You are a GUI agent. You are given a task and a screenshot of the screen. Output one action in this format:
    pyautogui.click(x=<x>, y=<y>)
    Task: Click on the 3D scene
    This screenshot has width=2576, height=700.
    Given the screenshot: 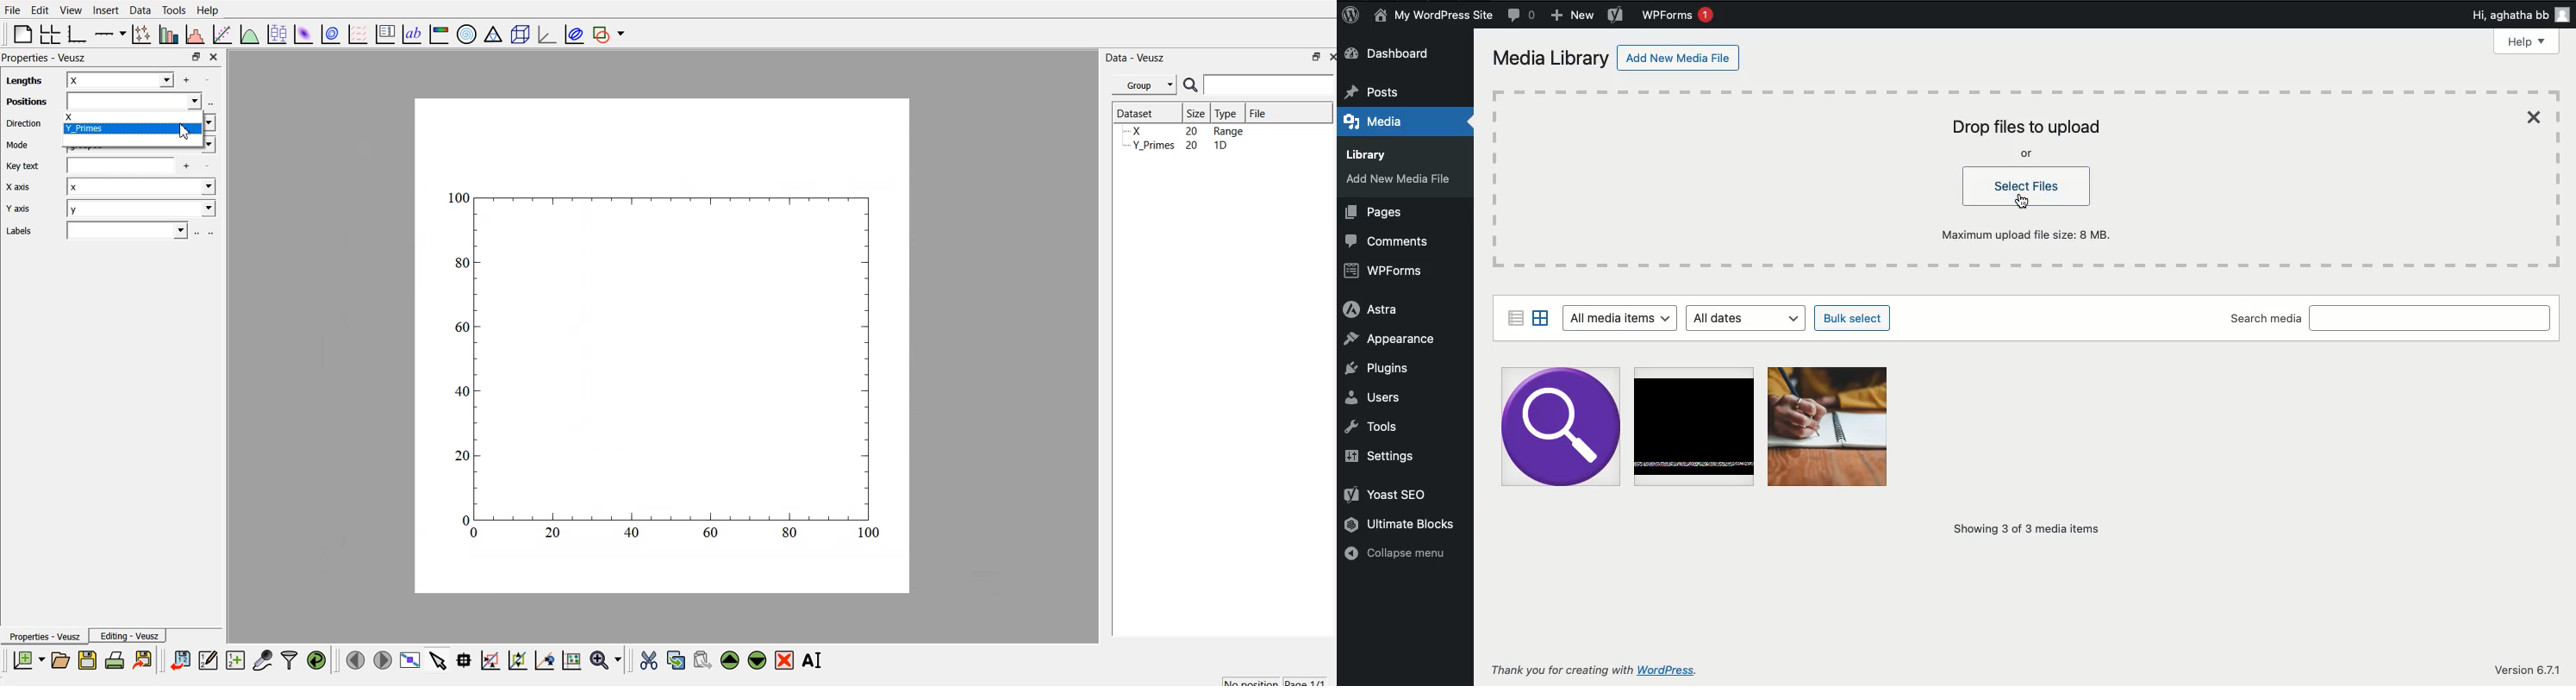 What is the action you would take?
    pyautogui.click(x=520, y=36)
    